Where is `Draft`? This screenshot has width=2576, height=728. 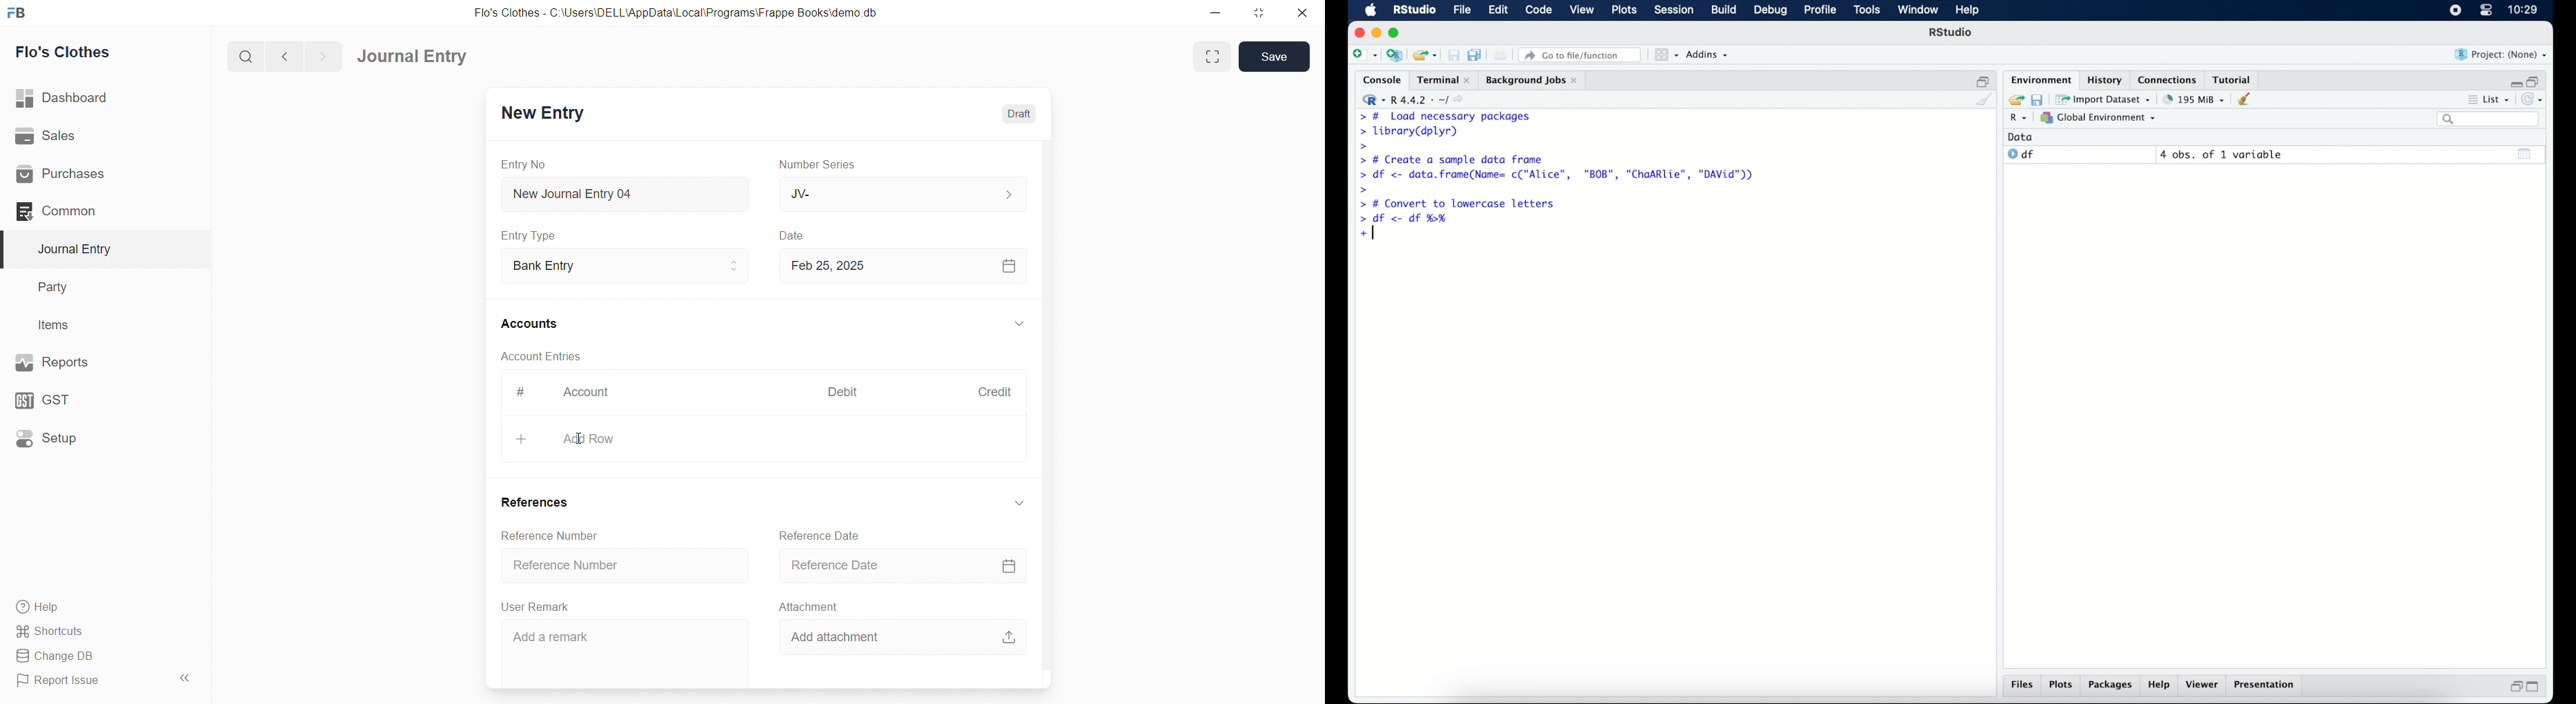 Draft is located at coordinates (1020, 114).